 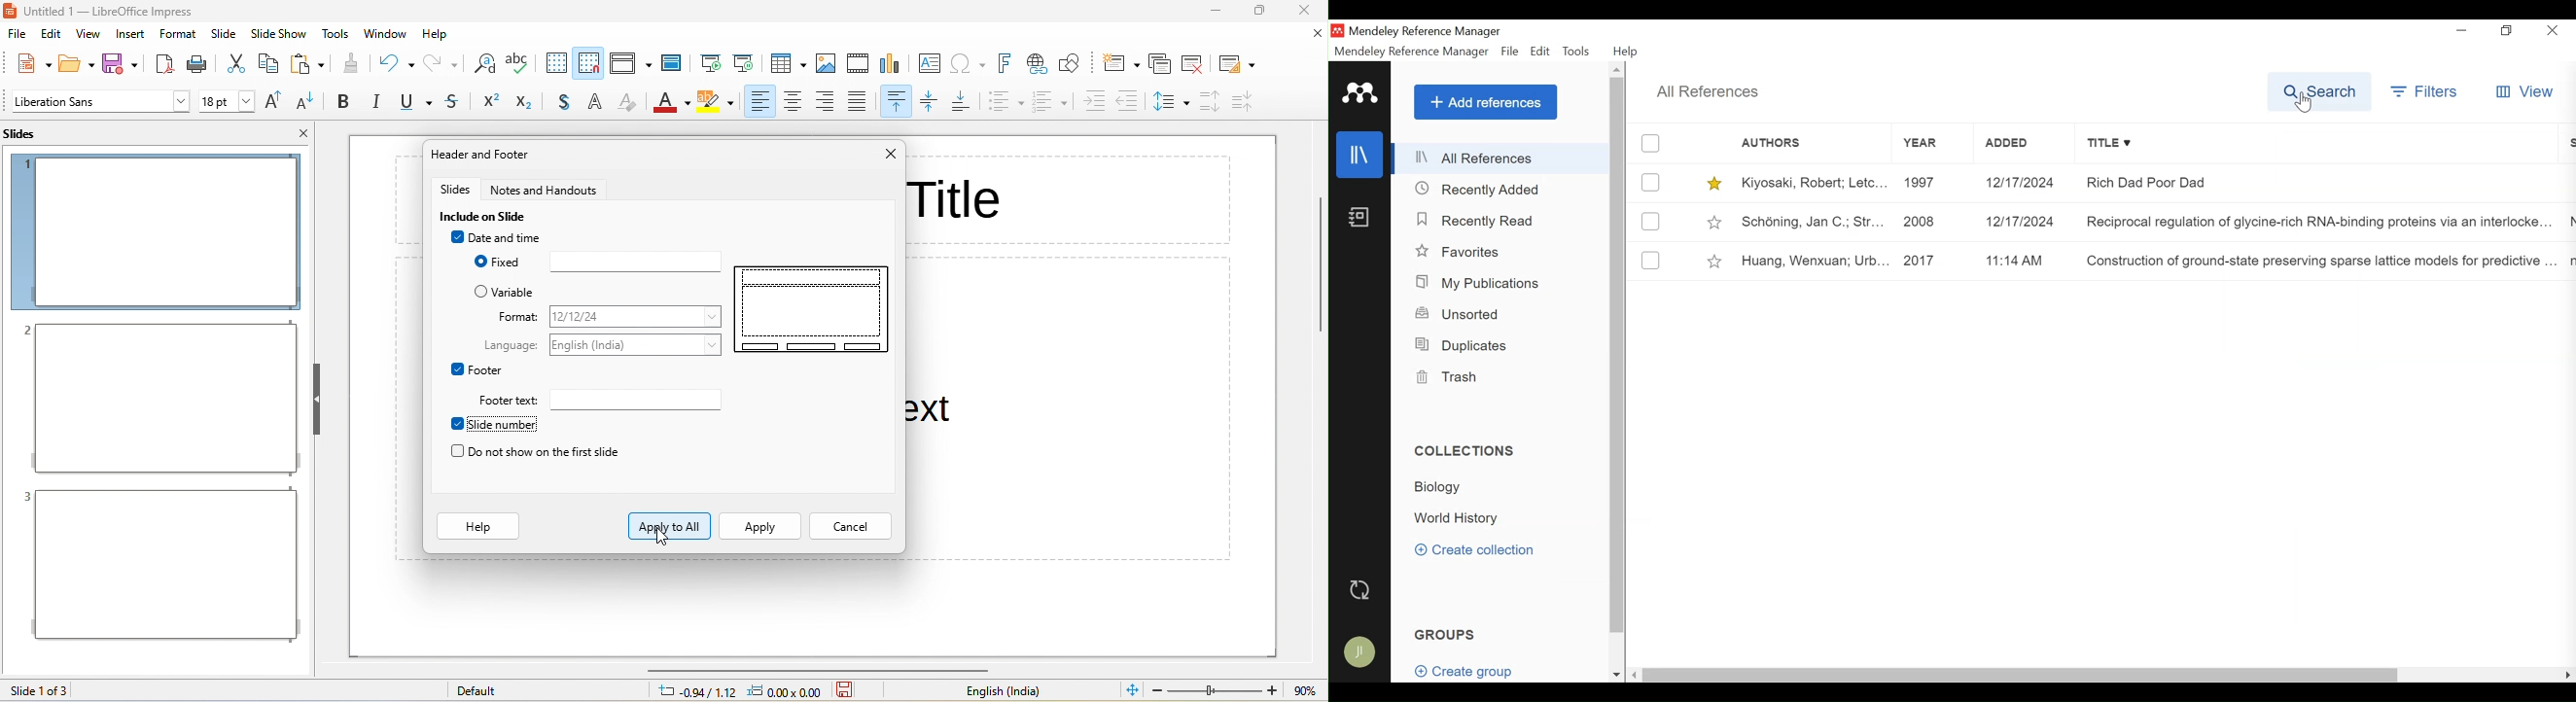 What do you see at coordinates (1651, 221) in the screenshot?
I see `(un)select` at bounding box center [1651, 221].